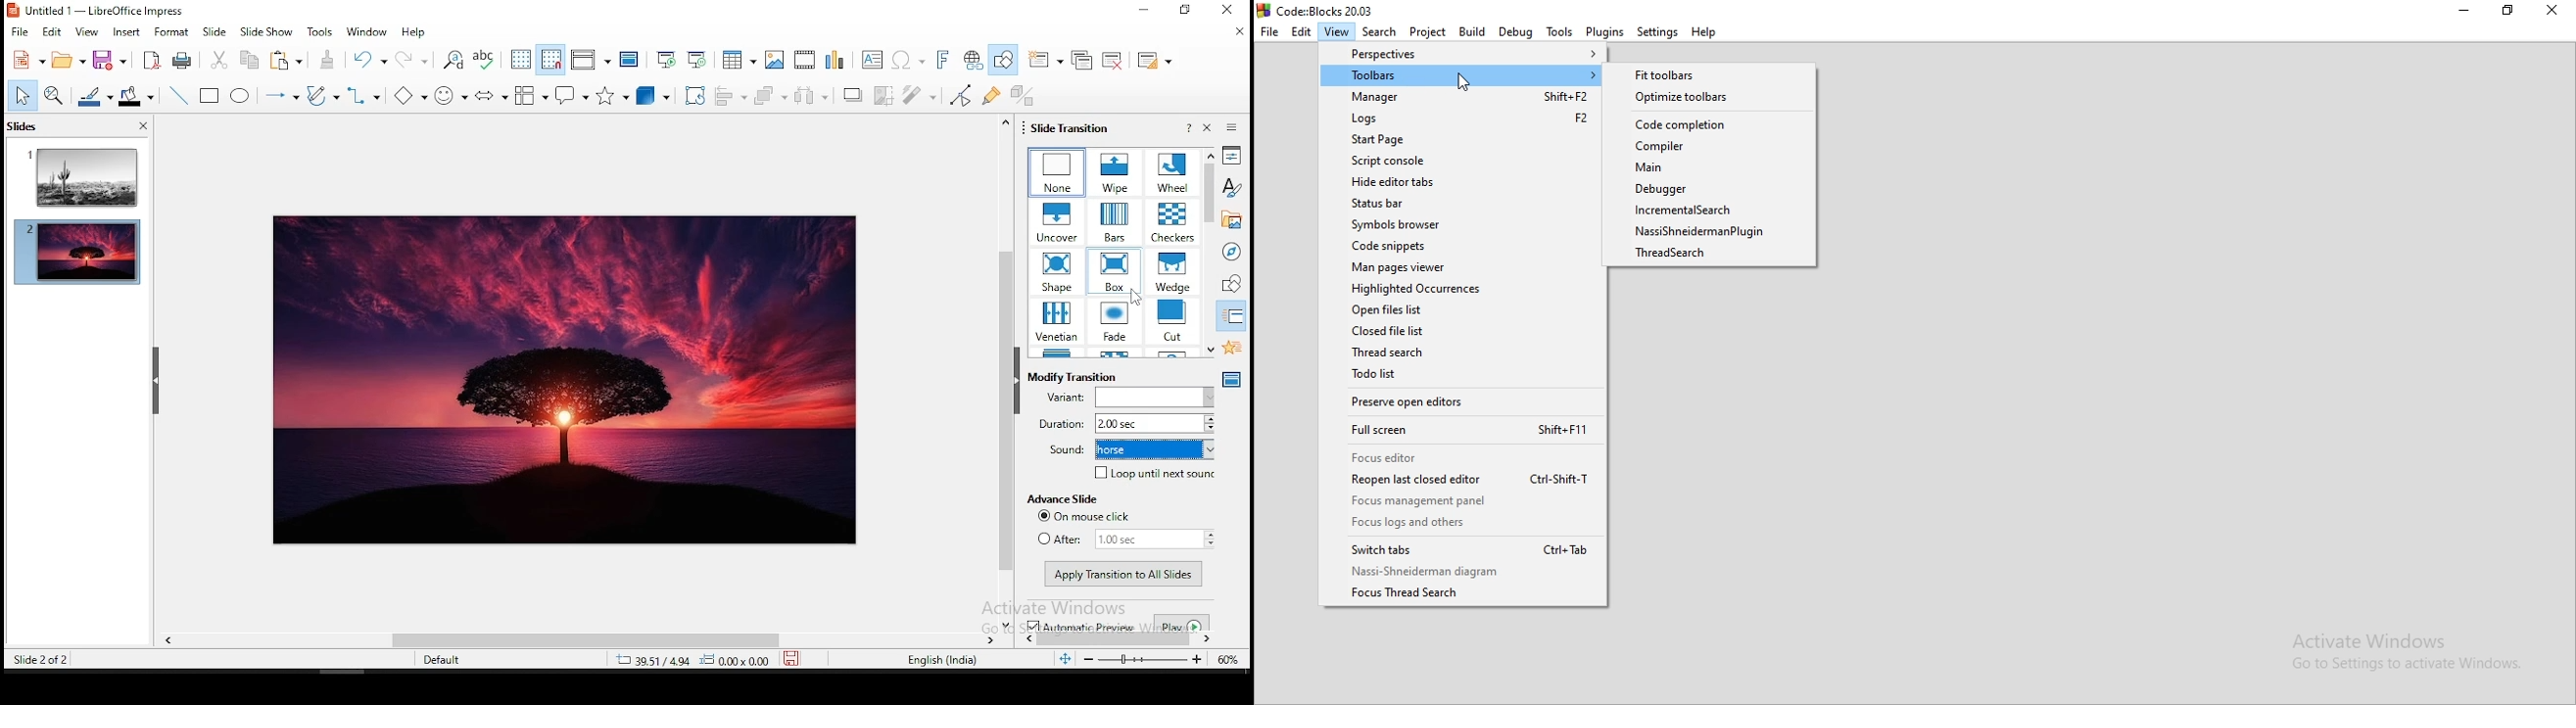  What do you see at coordinates (789, 662) in the screenshot?
I see `save` at bounding box center [789, 662].